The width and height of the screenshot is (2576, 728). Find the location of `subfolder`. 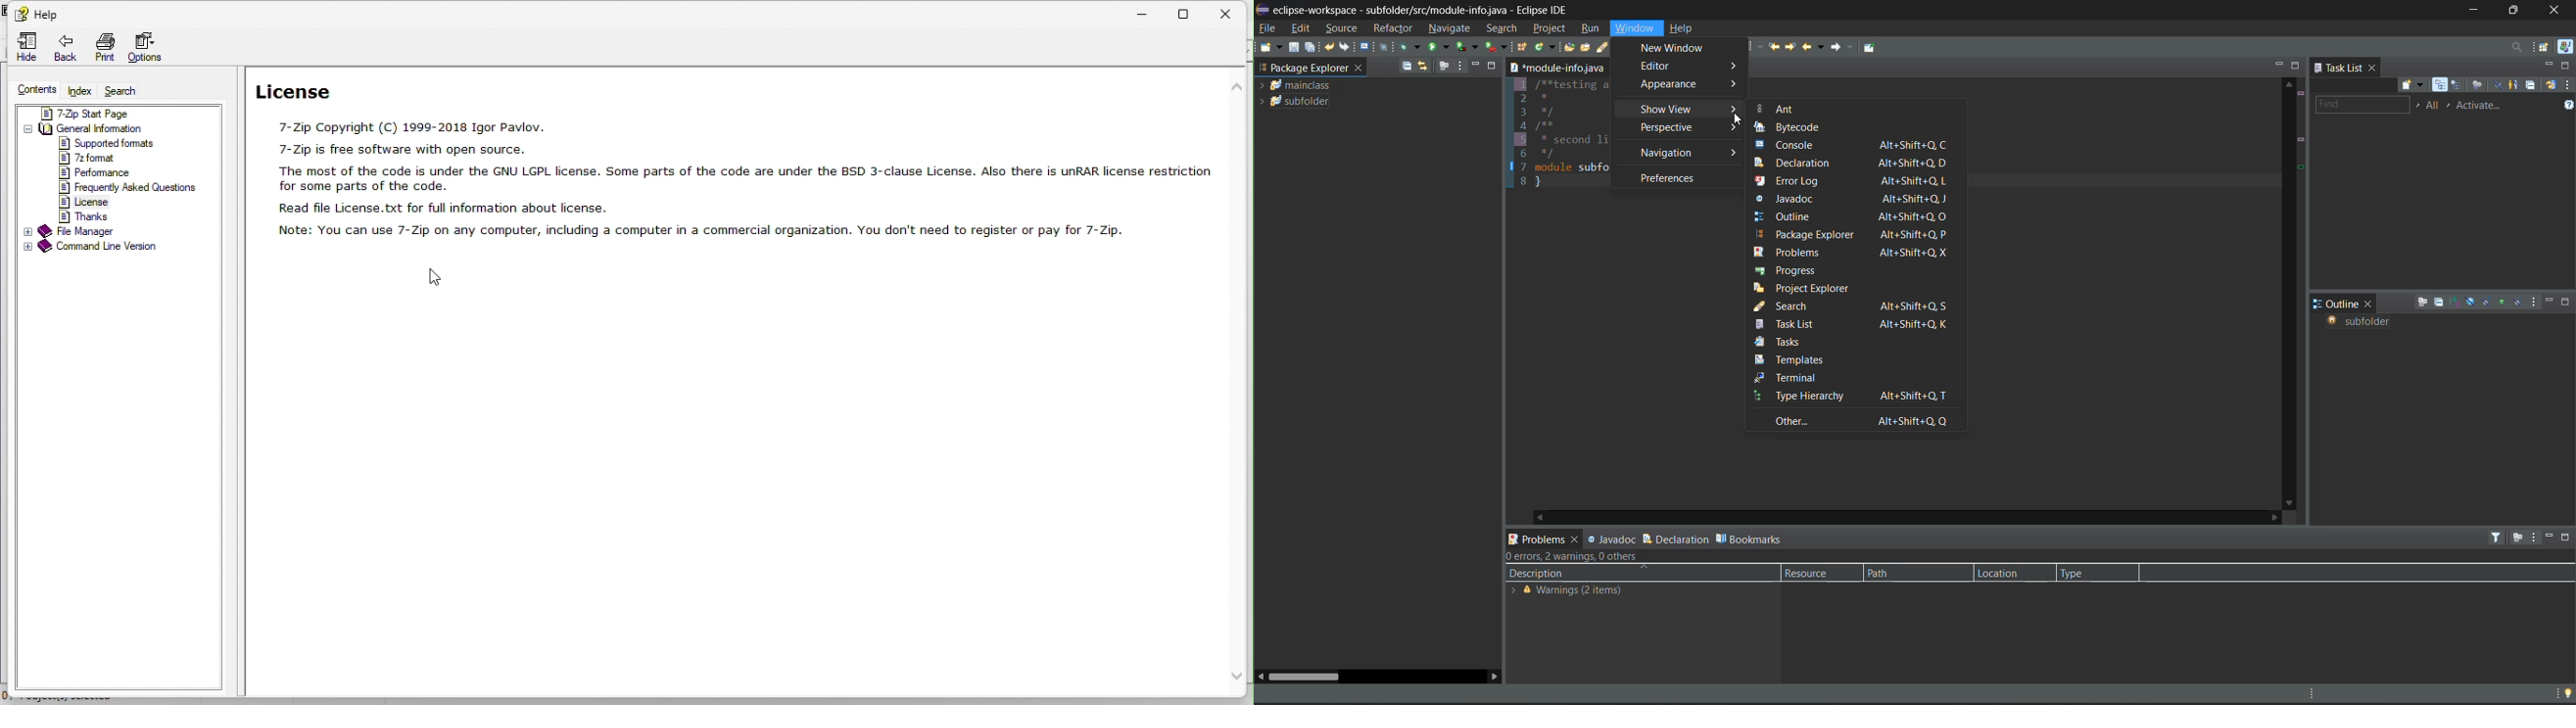

subfolder is located at coordinates (1303, 101).